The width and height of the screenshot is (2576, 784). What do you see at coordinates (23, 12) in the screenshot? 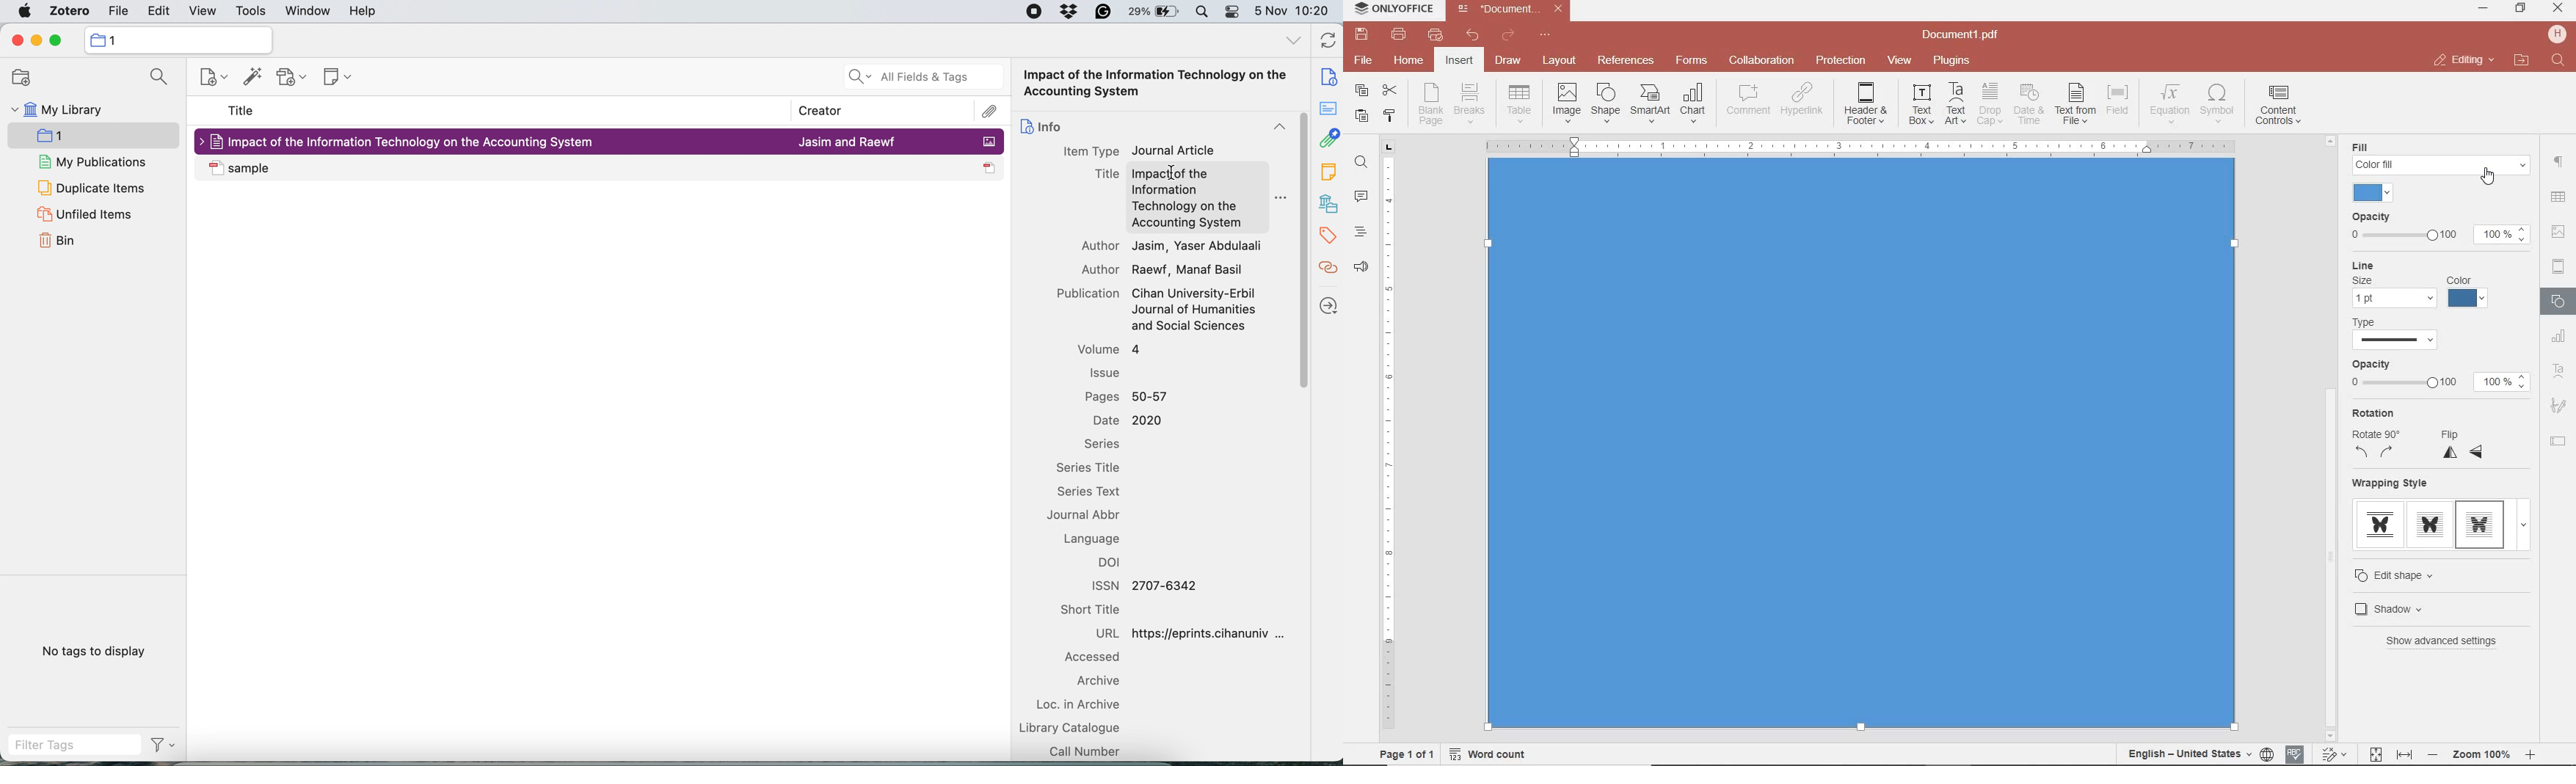
I see `system logo` at bounding box center [23, 12].